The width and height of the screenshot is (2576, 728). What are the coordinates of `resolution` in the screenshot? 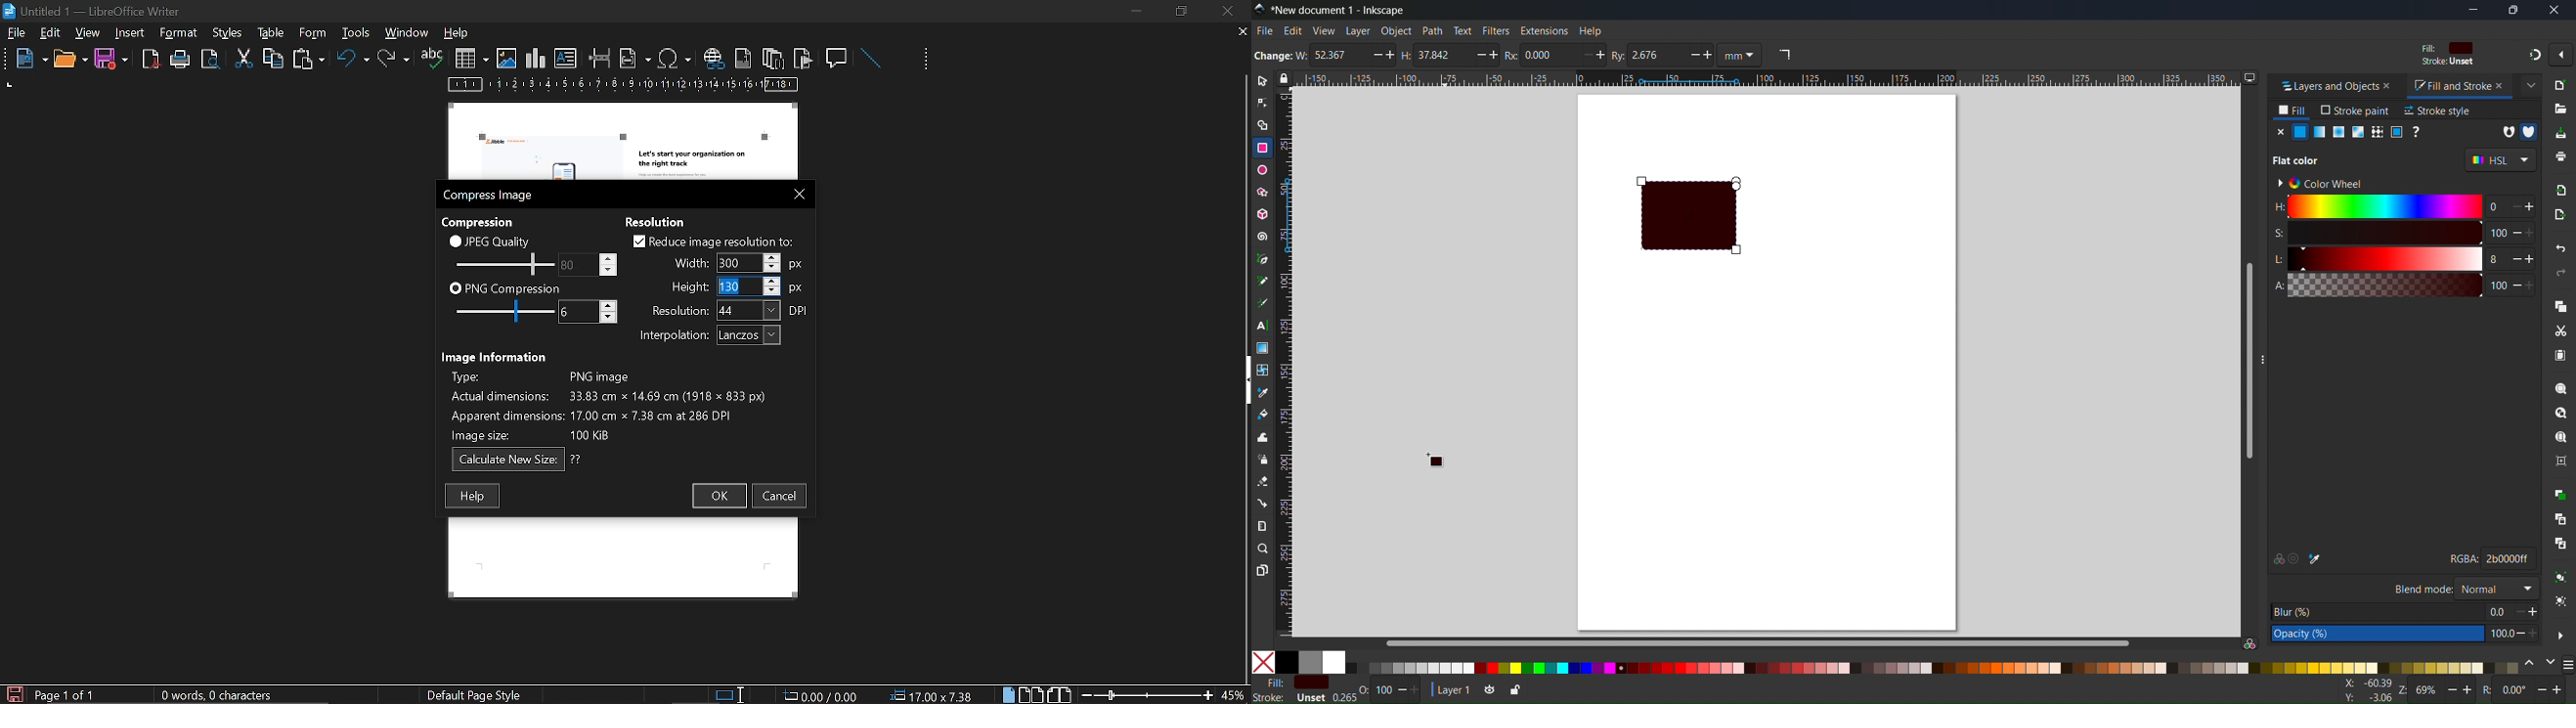 It's located at (730, 310).